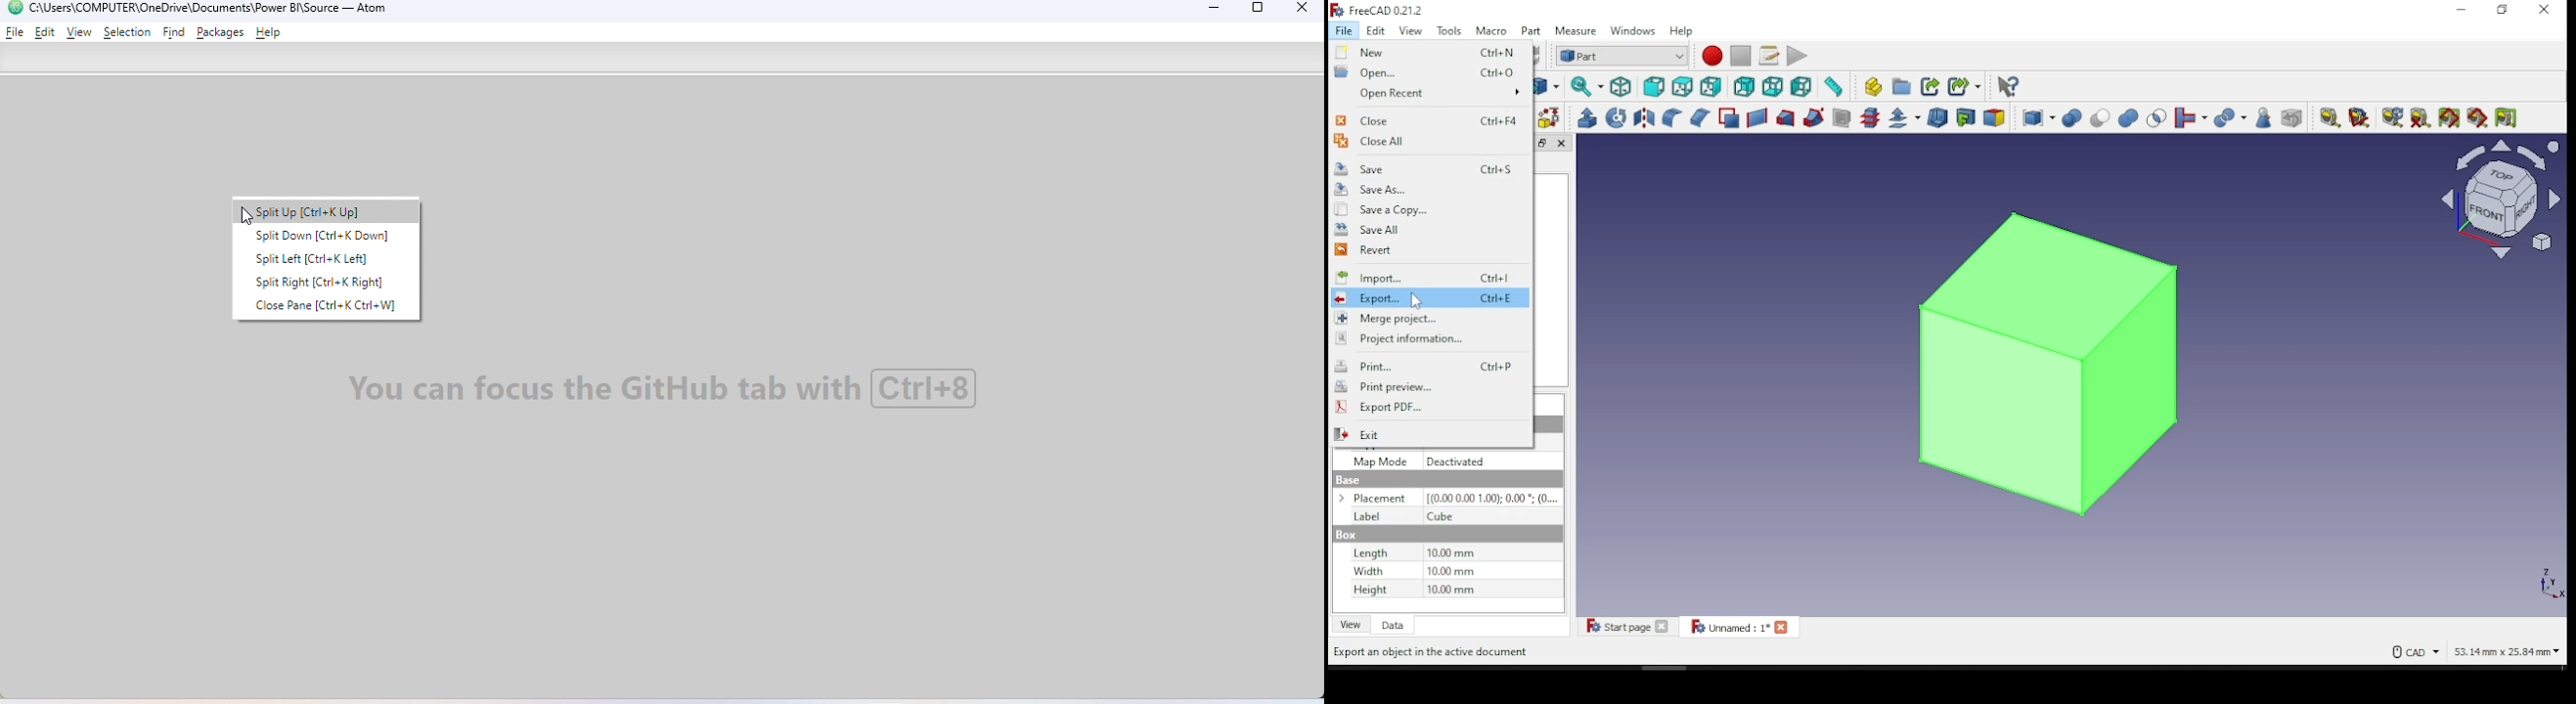 The height and width of the screenshot is (728, 2576). I want to click on restore, so click(2503, 11).